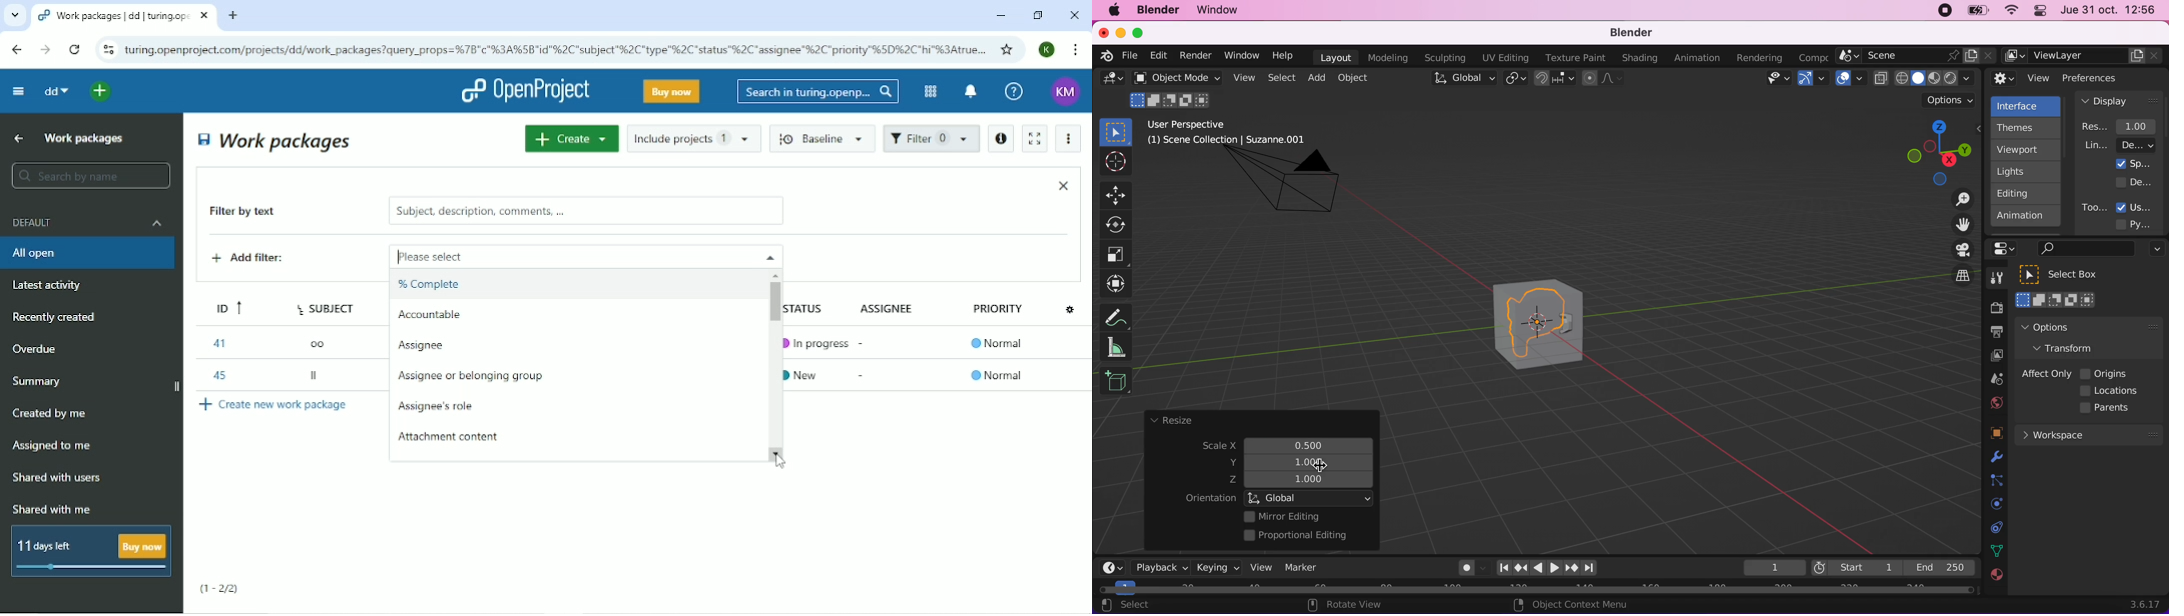 The width and height of the screenshot is (2184, 616). What do you see at coordinates (40, 381) in the screenshot?
I see `Summary` at bounding box center [40, 381].